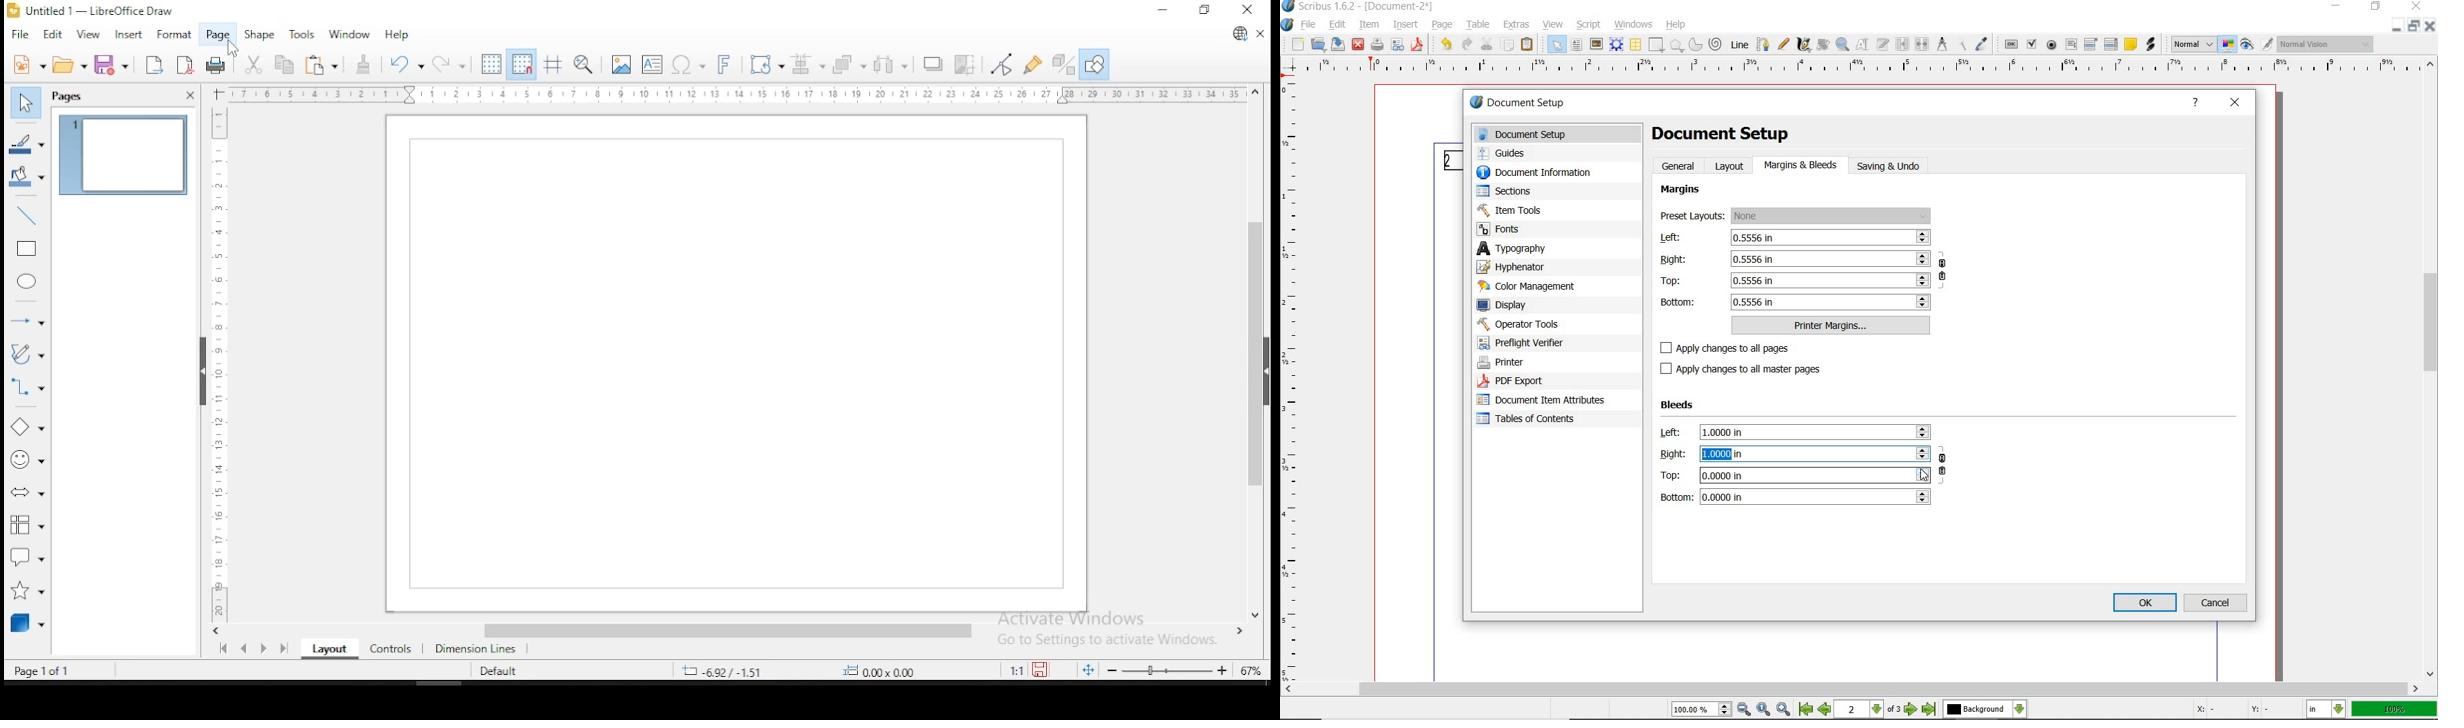 The image size is (2464, 728). What do you see at coordinates (1805, 45) in the screenshot?
I see `calligraphic line` at bounding box center [1805, 45].